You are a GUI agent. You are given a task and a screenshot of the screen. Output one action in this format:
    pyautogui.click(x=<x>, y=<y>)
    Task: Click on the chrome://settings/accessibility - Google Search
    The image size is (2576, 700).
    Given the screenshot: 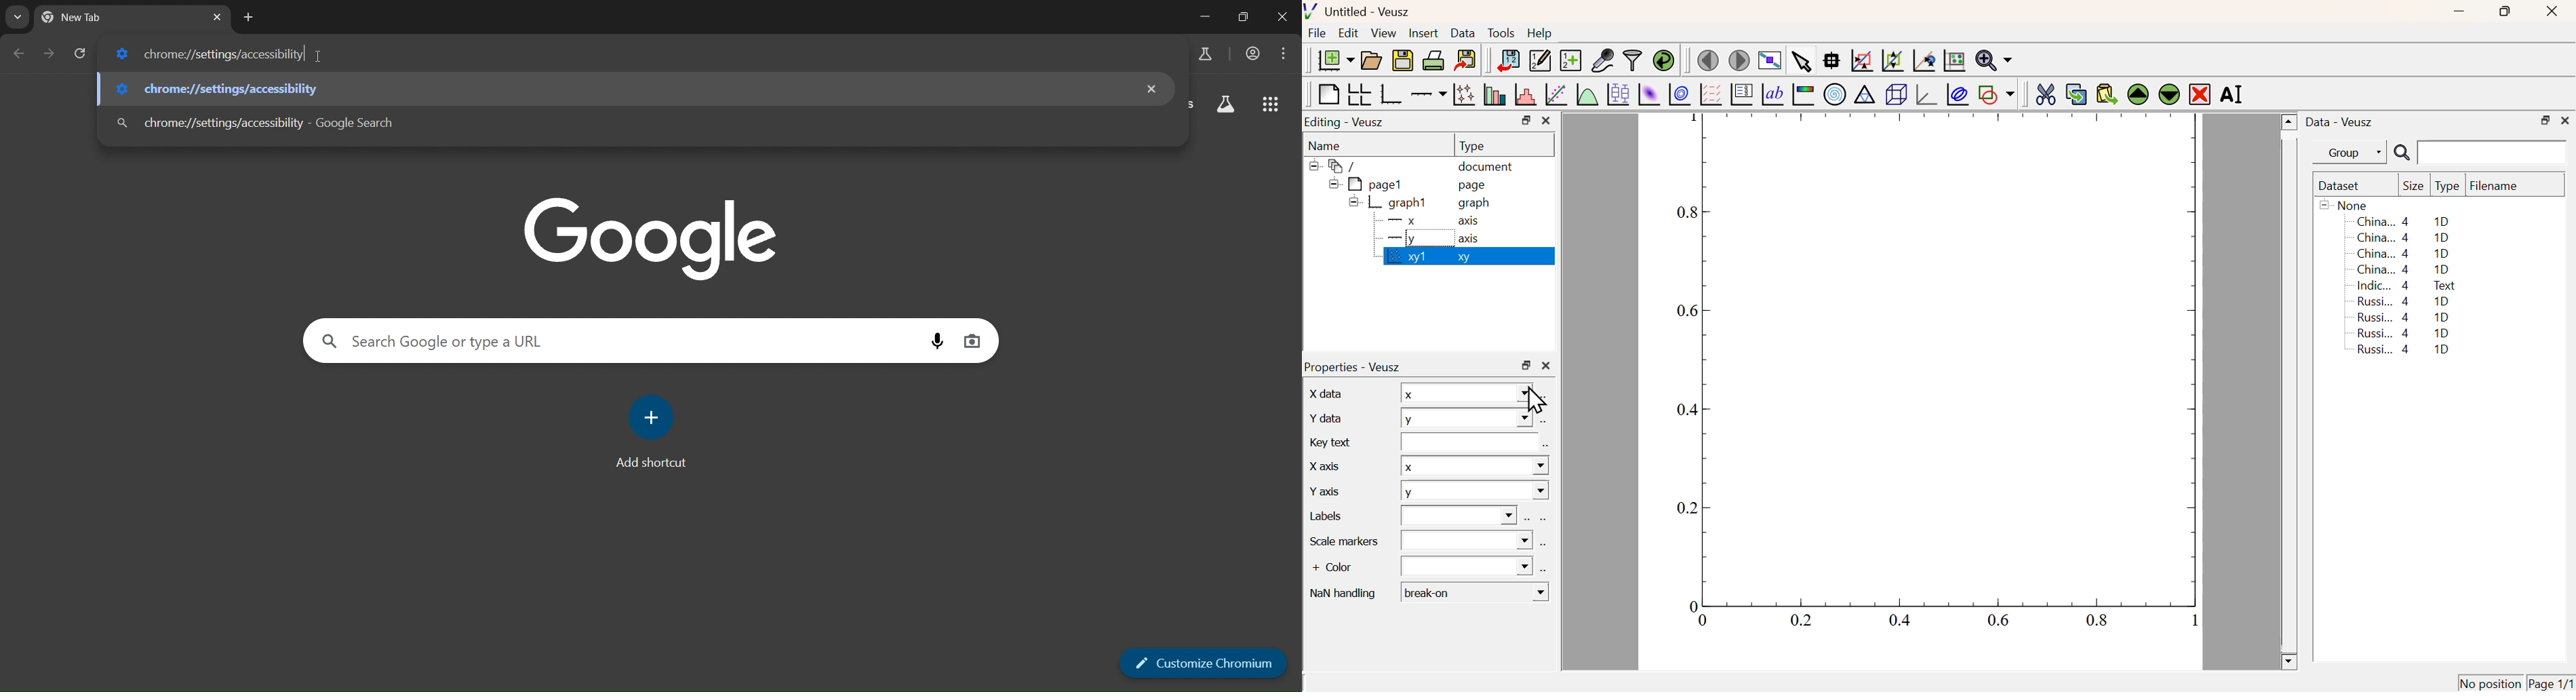 What is the action you would take?
    pyautogui.click(x=256, y=124)
    